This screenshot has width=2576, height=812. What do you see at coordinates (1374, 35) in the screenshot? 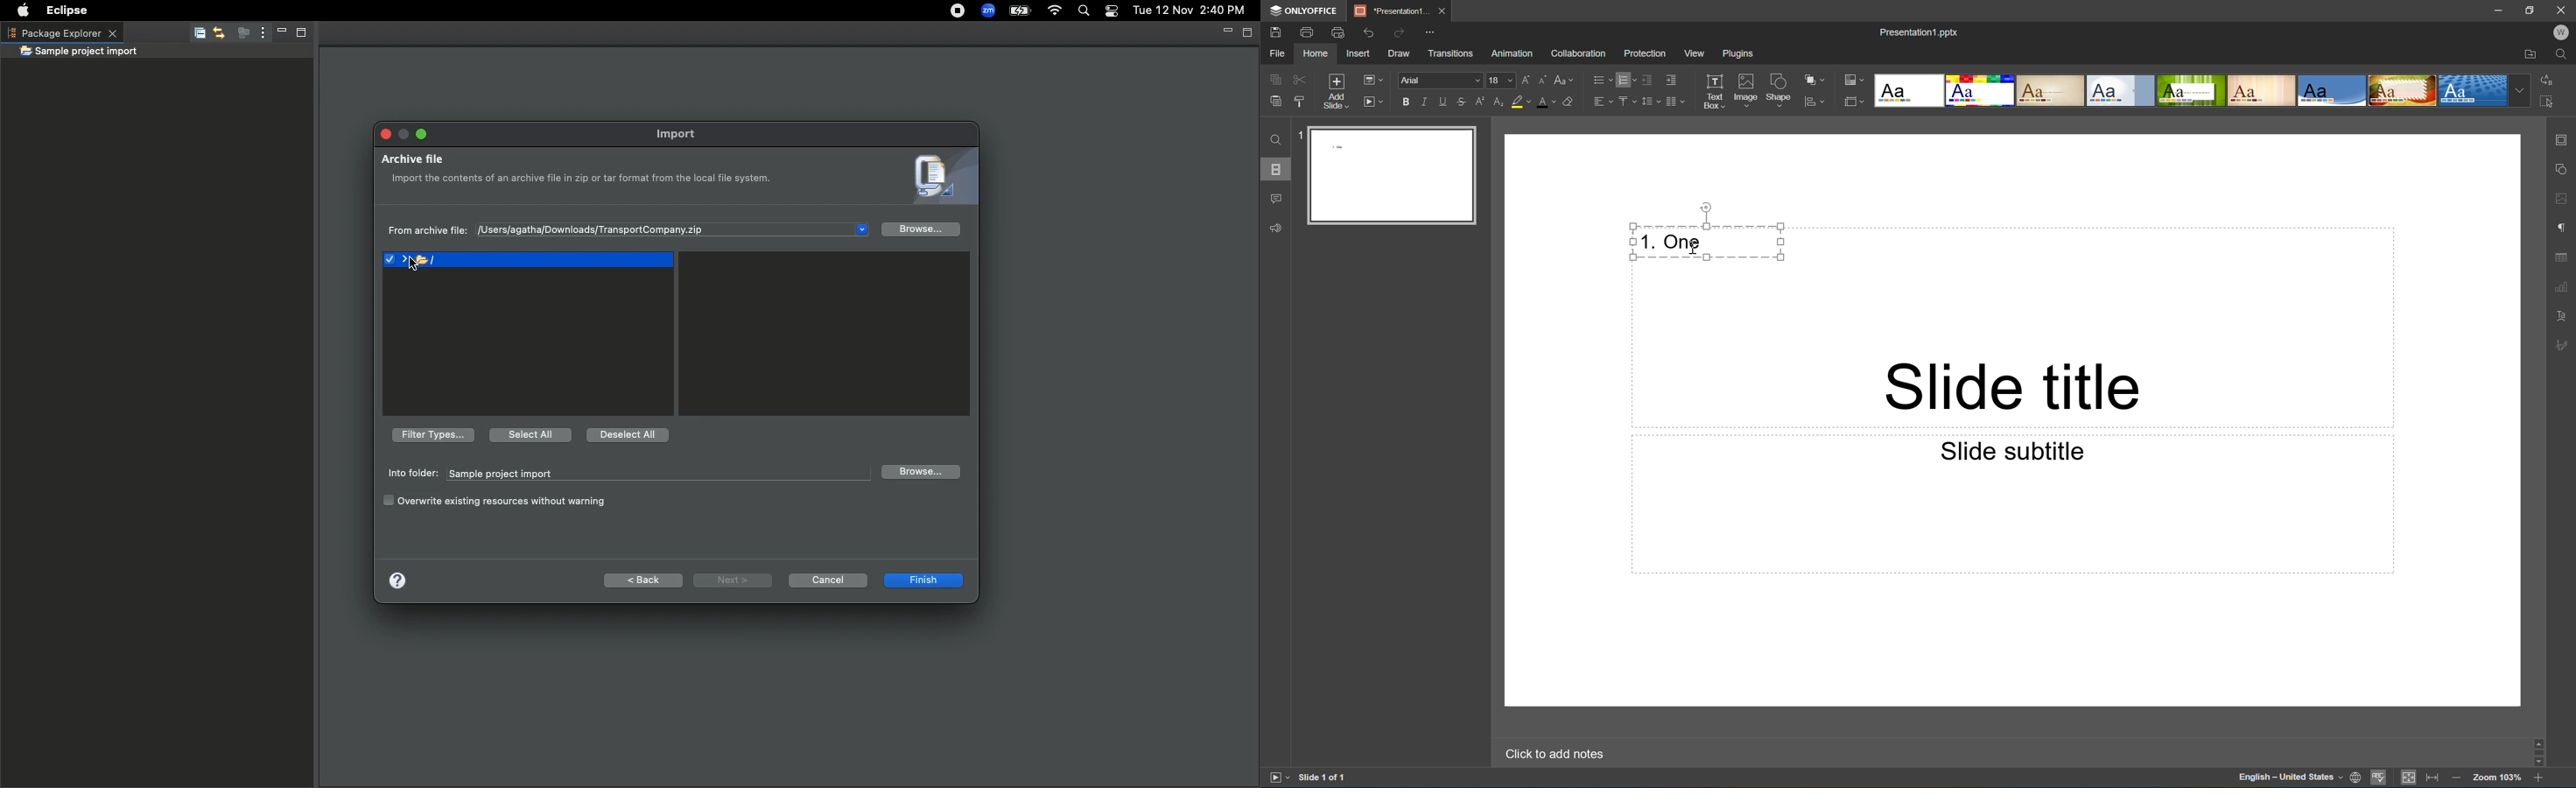
I see `Undo` at bounding box center [1374, 35].